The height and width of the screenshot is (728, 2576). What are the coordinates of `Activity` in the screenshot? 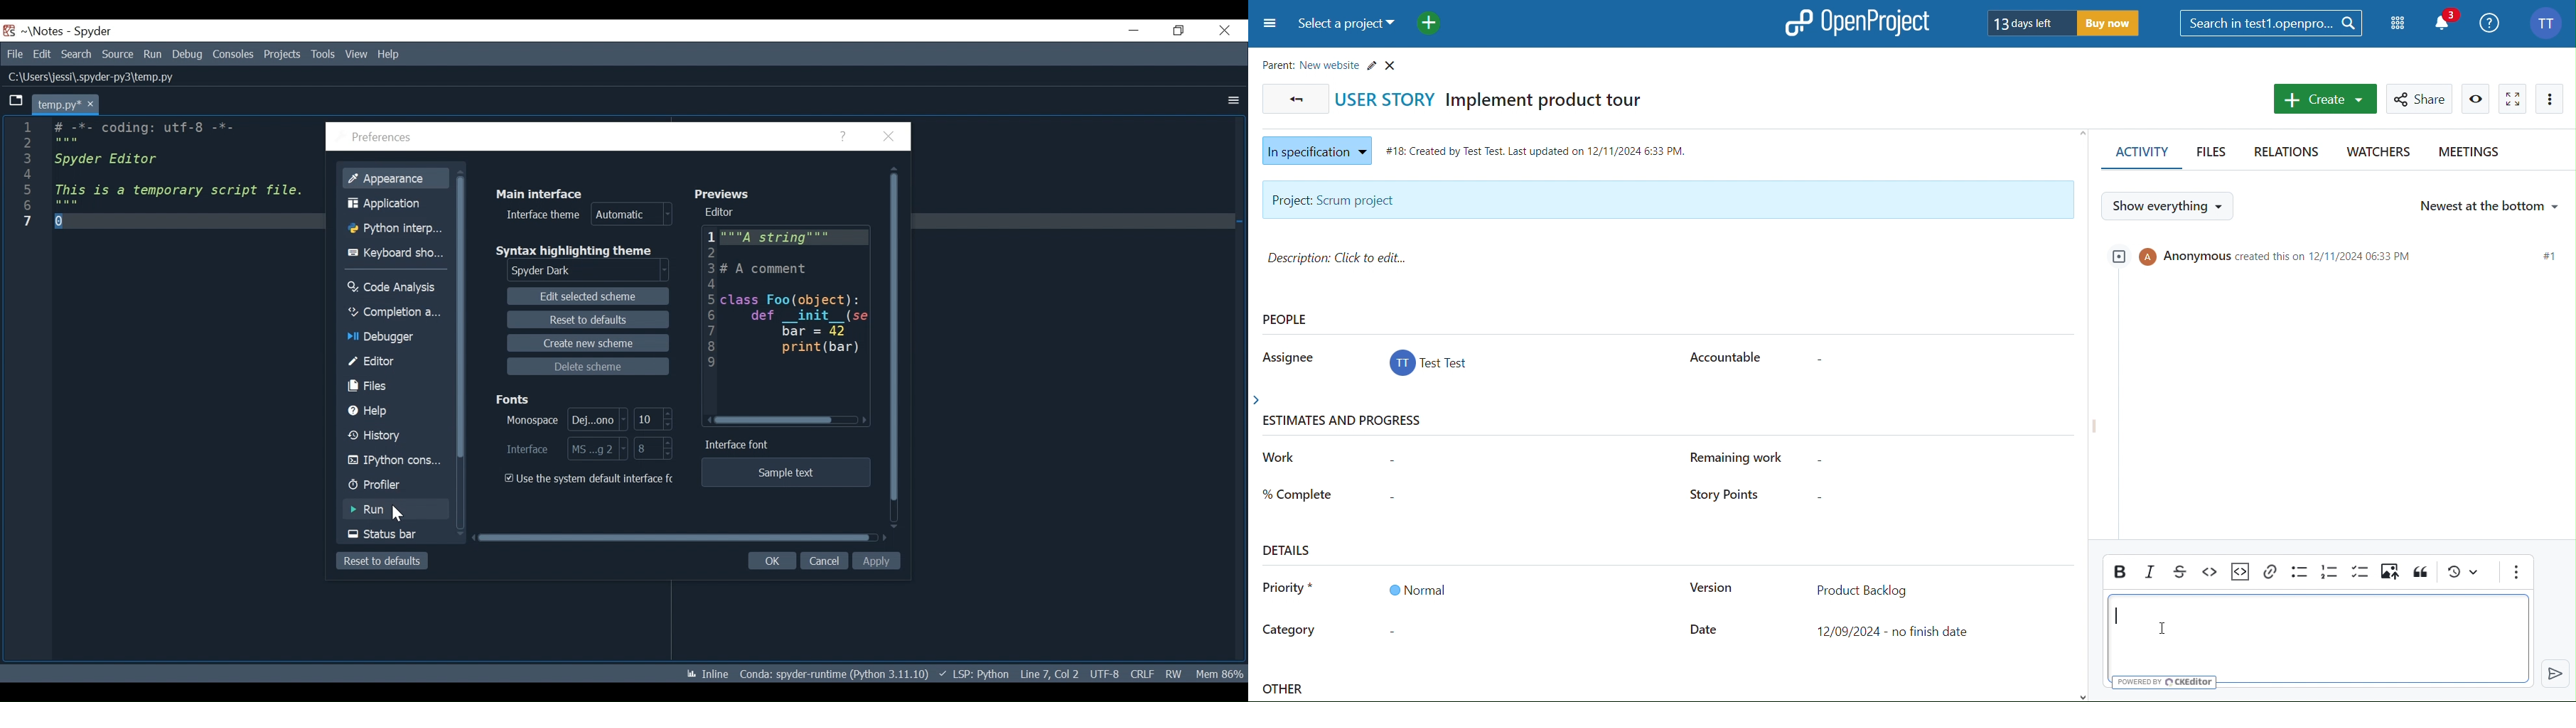 It's located at (2139, 155).